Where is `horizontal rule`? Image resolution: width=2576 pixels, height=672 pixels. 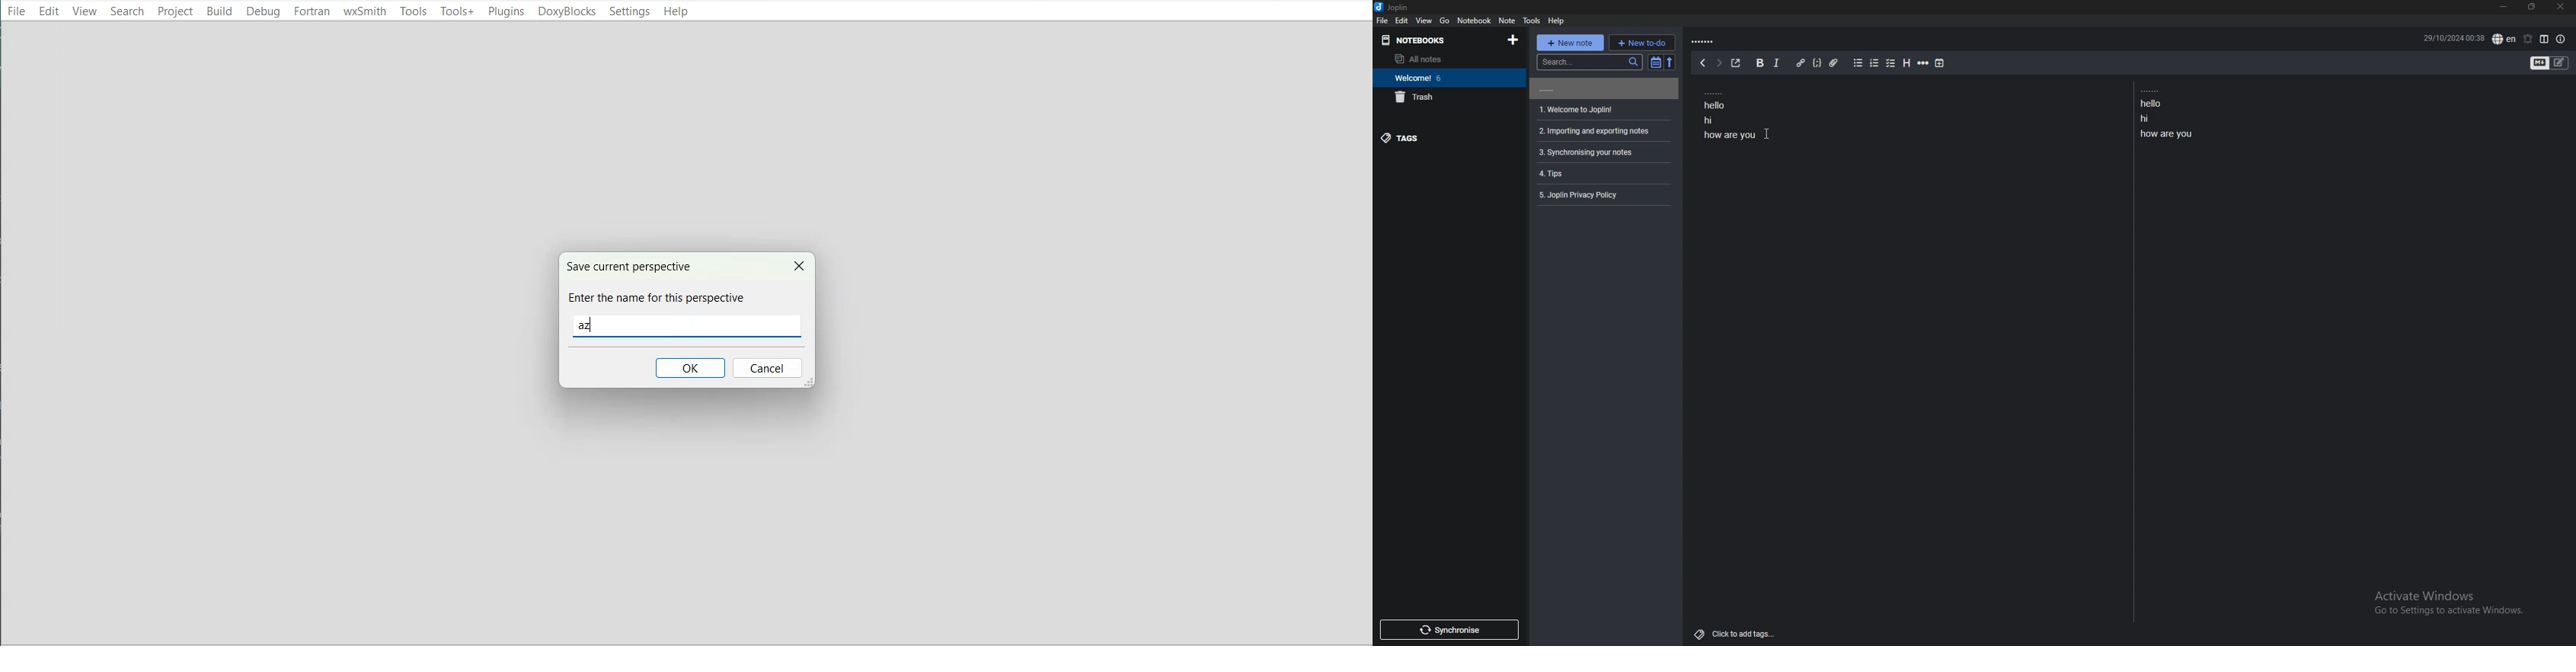 horizontal rule is located at coordinates (1924, 62).